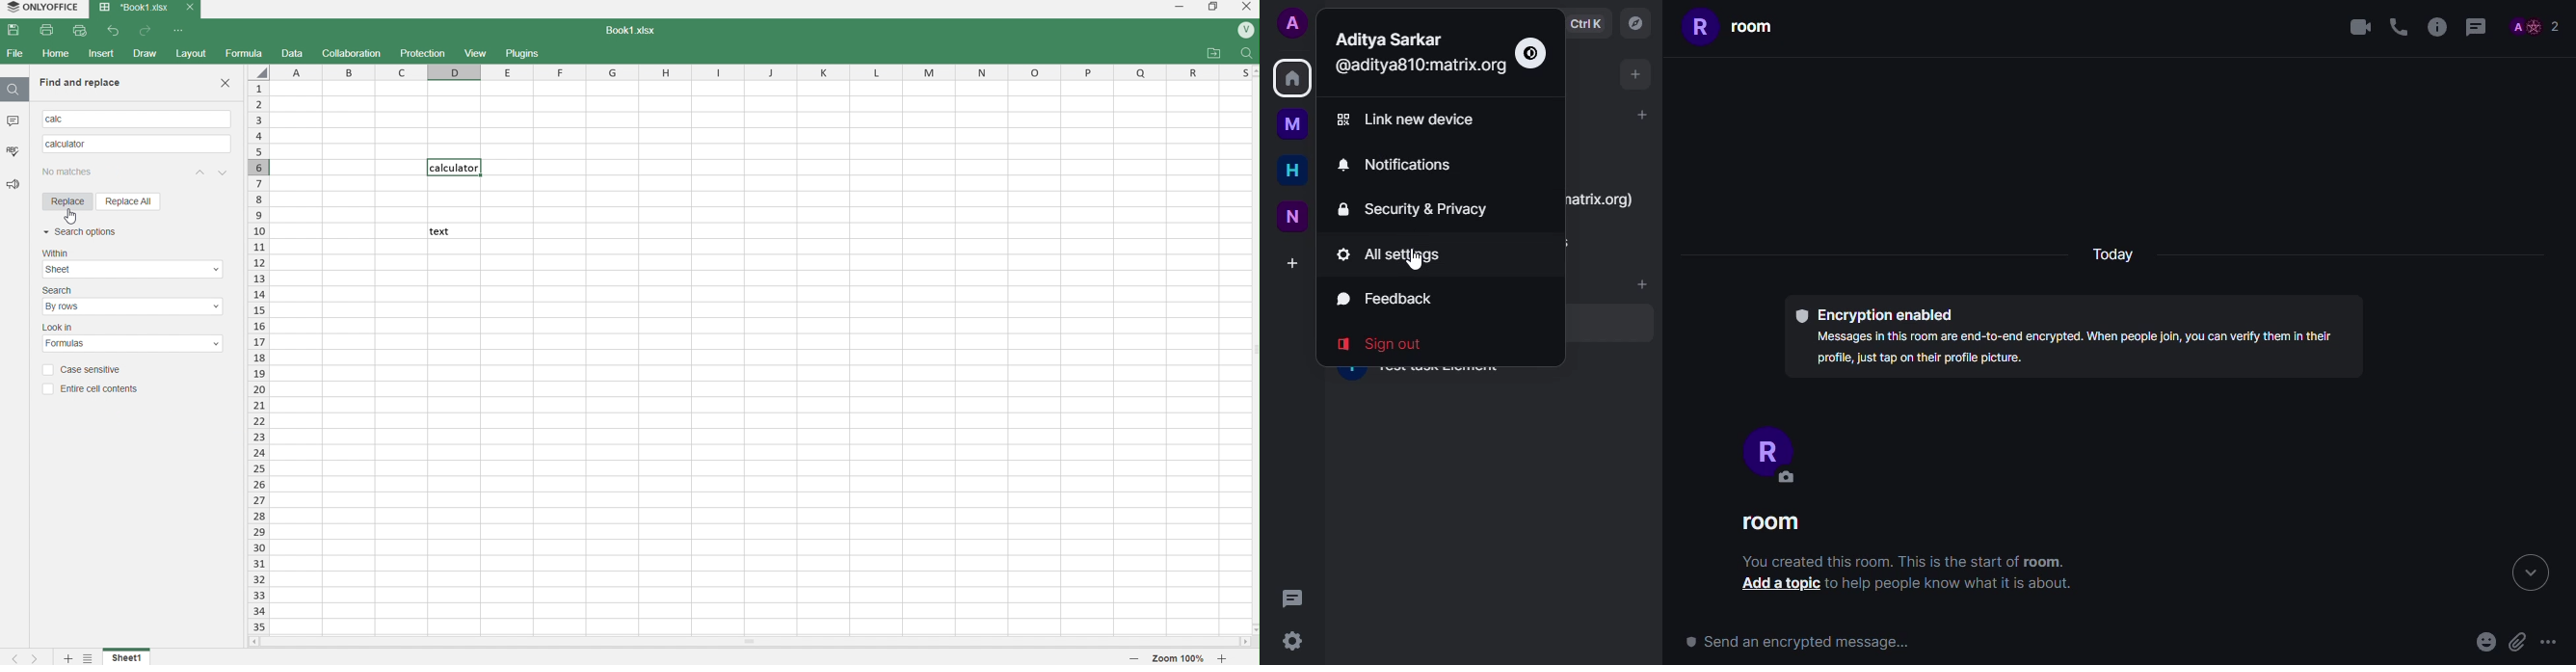 This screenshot has width=2576, height=672. What do you see at coordinates (148, 32) in the screenshot?
I see `redo` at bounding box center [148, 32].